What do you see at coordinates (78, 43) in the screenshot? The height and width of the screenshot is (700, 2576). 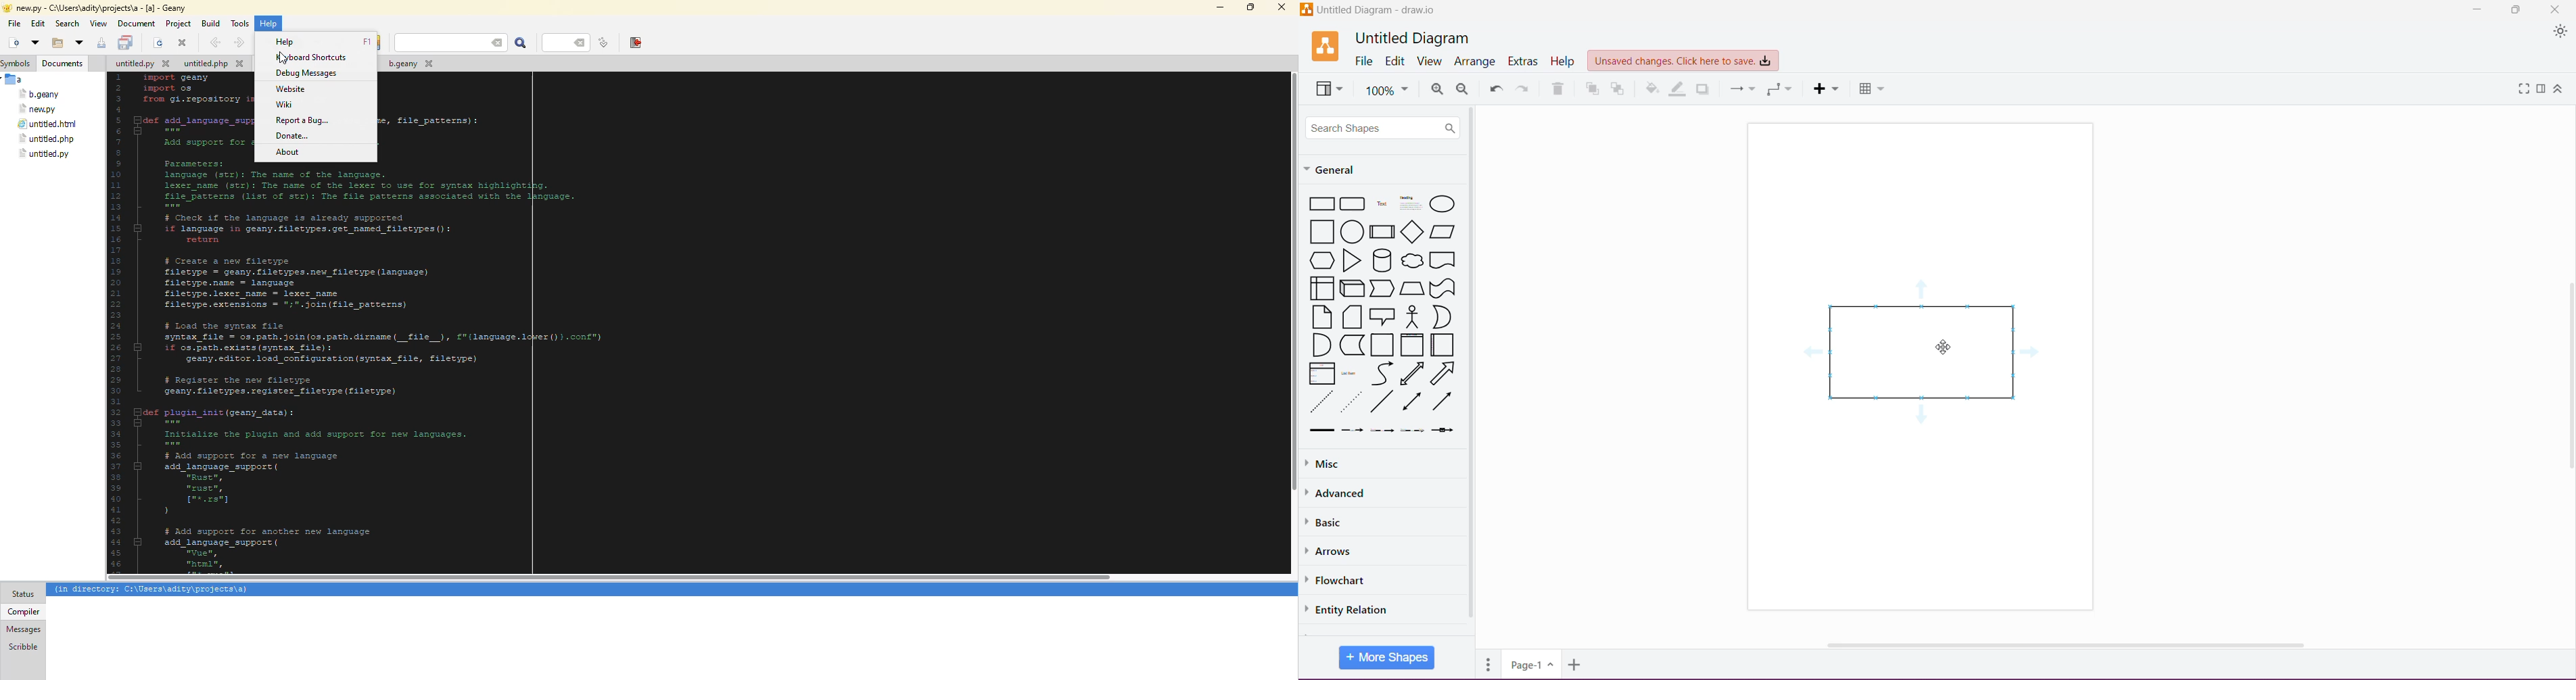 I see `open` at bounding box center [78, 43].